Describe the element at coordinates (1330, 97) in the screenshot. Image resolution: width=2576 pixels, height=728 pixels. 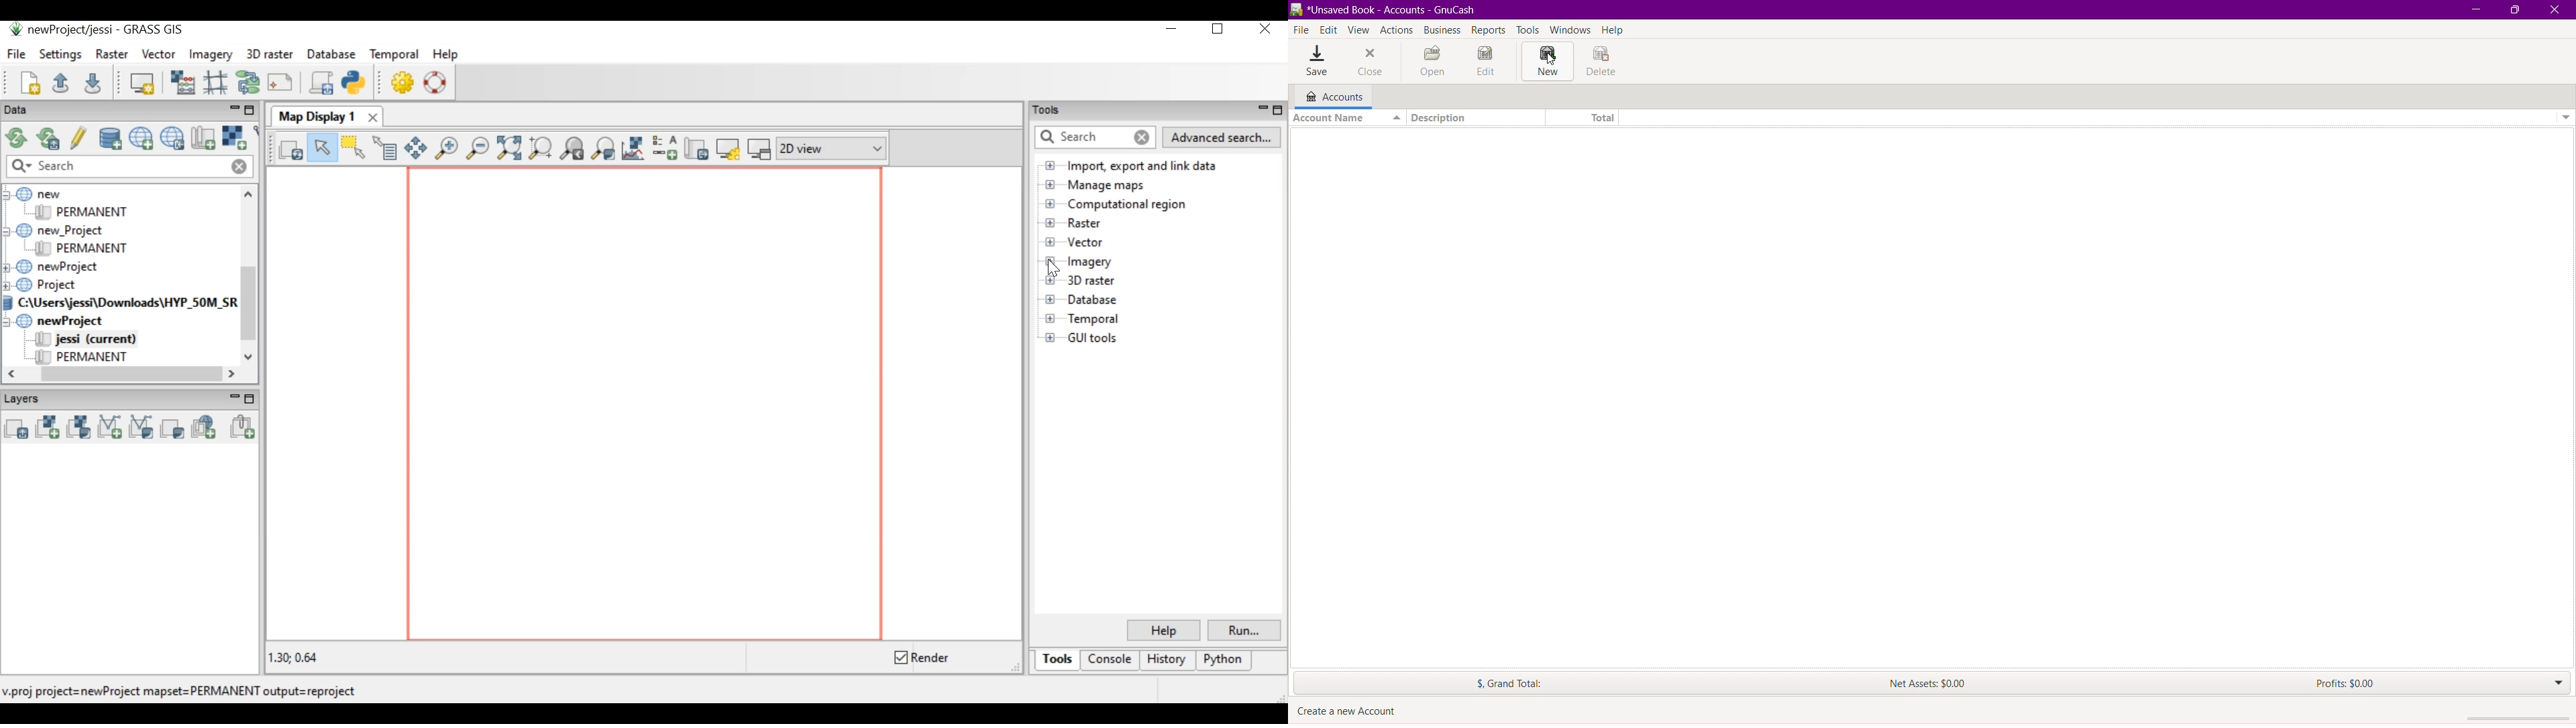
I see `Accounts` at that location.